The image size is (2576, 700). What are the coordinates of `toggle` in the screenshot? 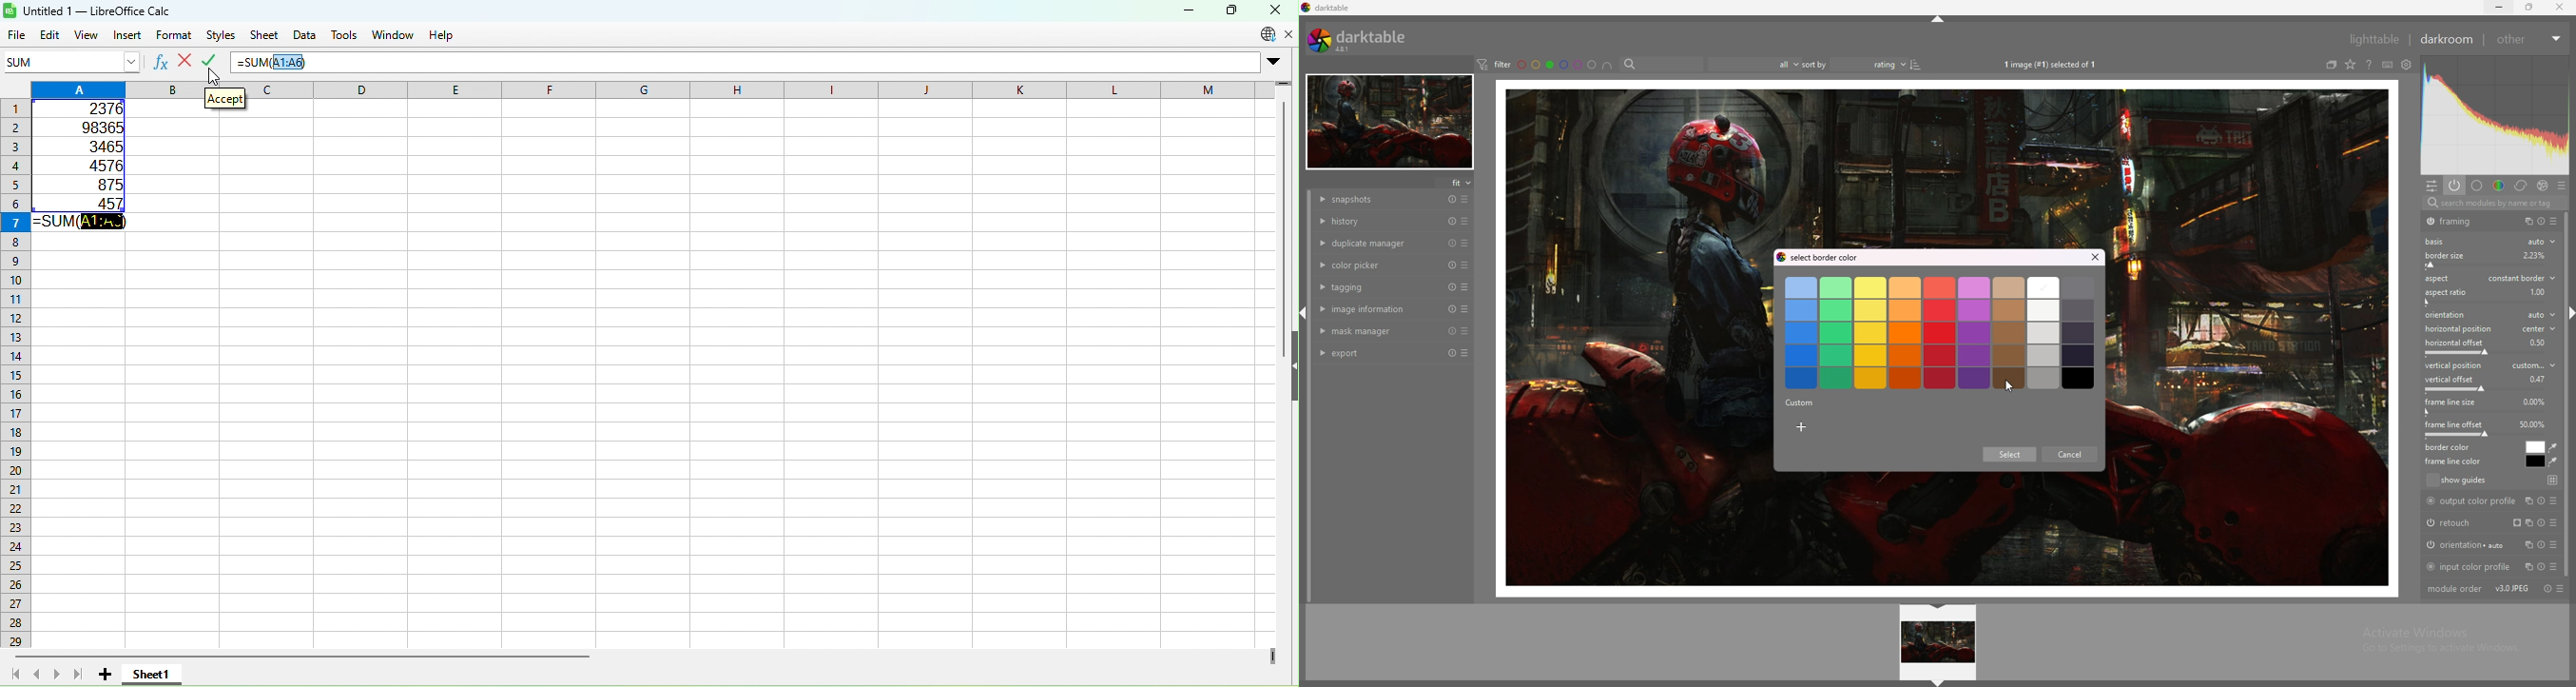 It's located at (2545, 588).